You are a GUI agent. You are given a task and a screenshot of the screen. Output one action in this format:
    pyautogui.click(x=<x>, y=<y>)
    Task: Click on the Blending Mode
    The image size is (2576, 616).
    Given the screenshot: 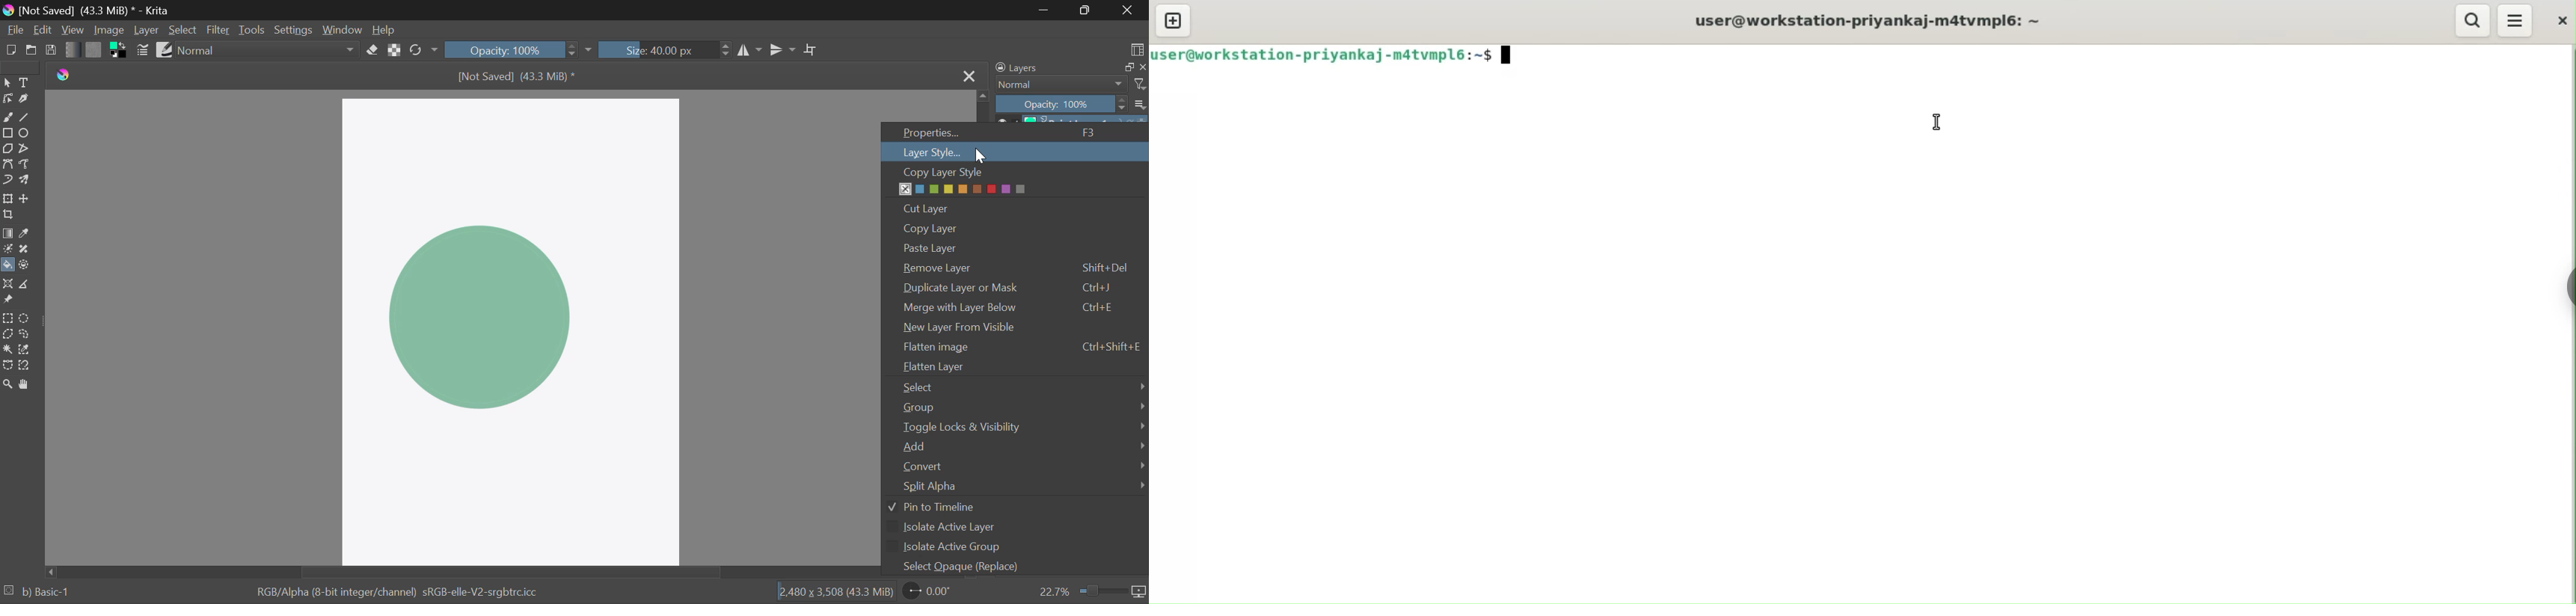 What is the action you would take?
    pyautogui.click(x=269, y=50)
    